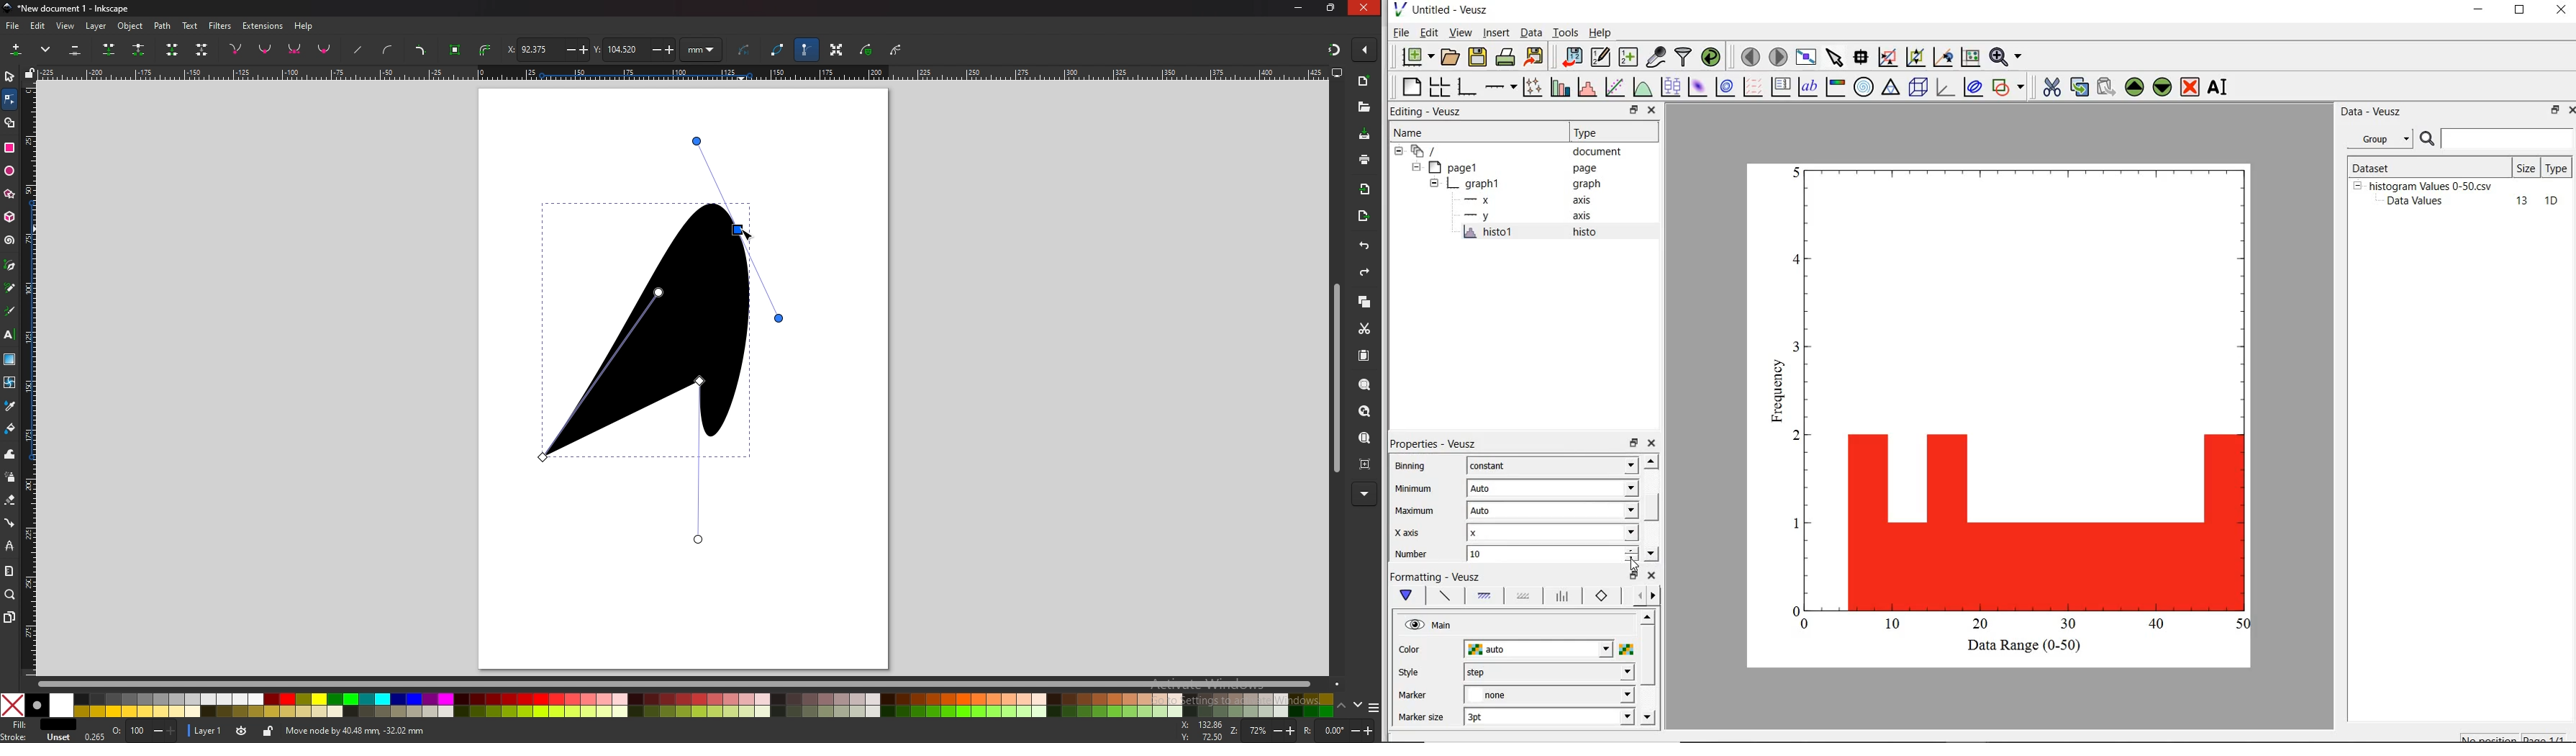 Image resolution: width=2576 pixels, height=756 pixels. Describe the element at coordinates (1500, 85) in the screenshot. I see `add axis on the plot` at that location.